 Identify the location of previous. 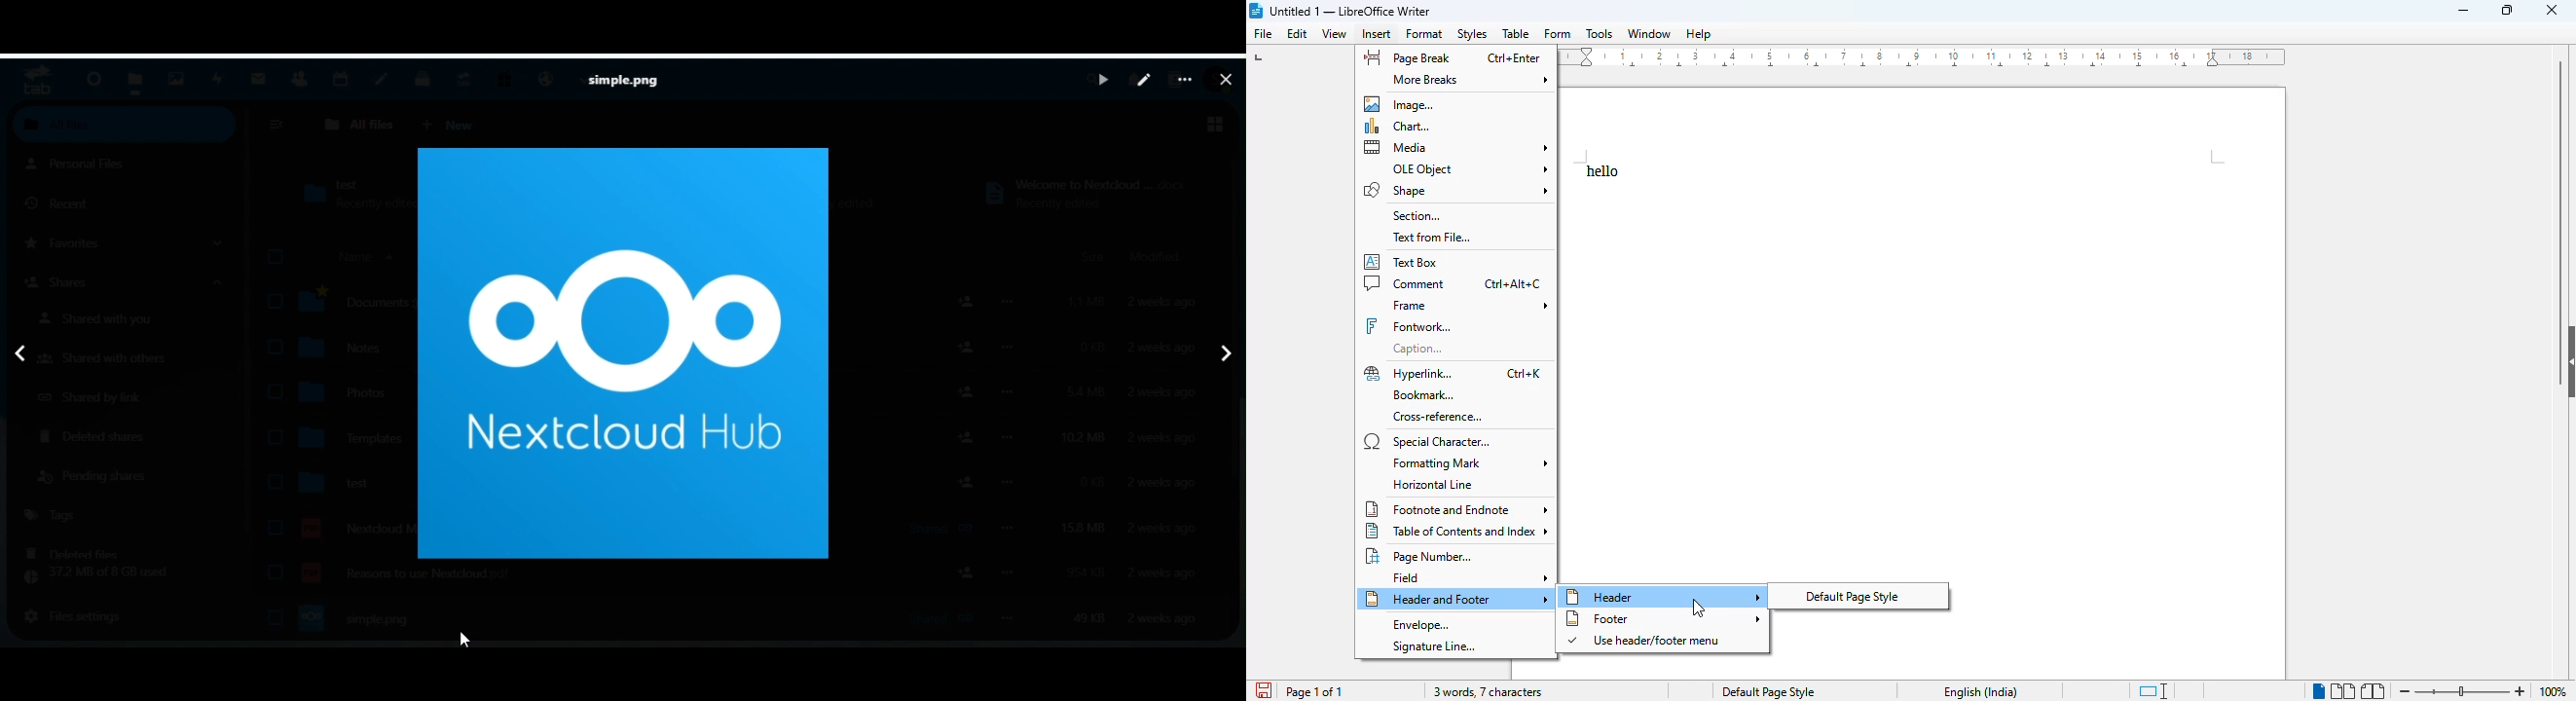
(18, 351).